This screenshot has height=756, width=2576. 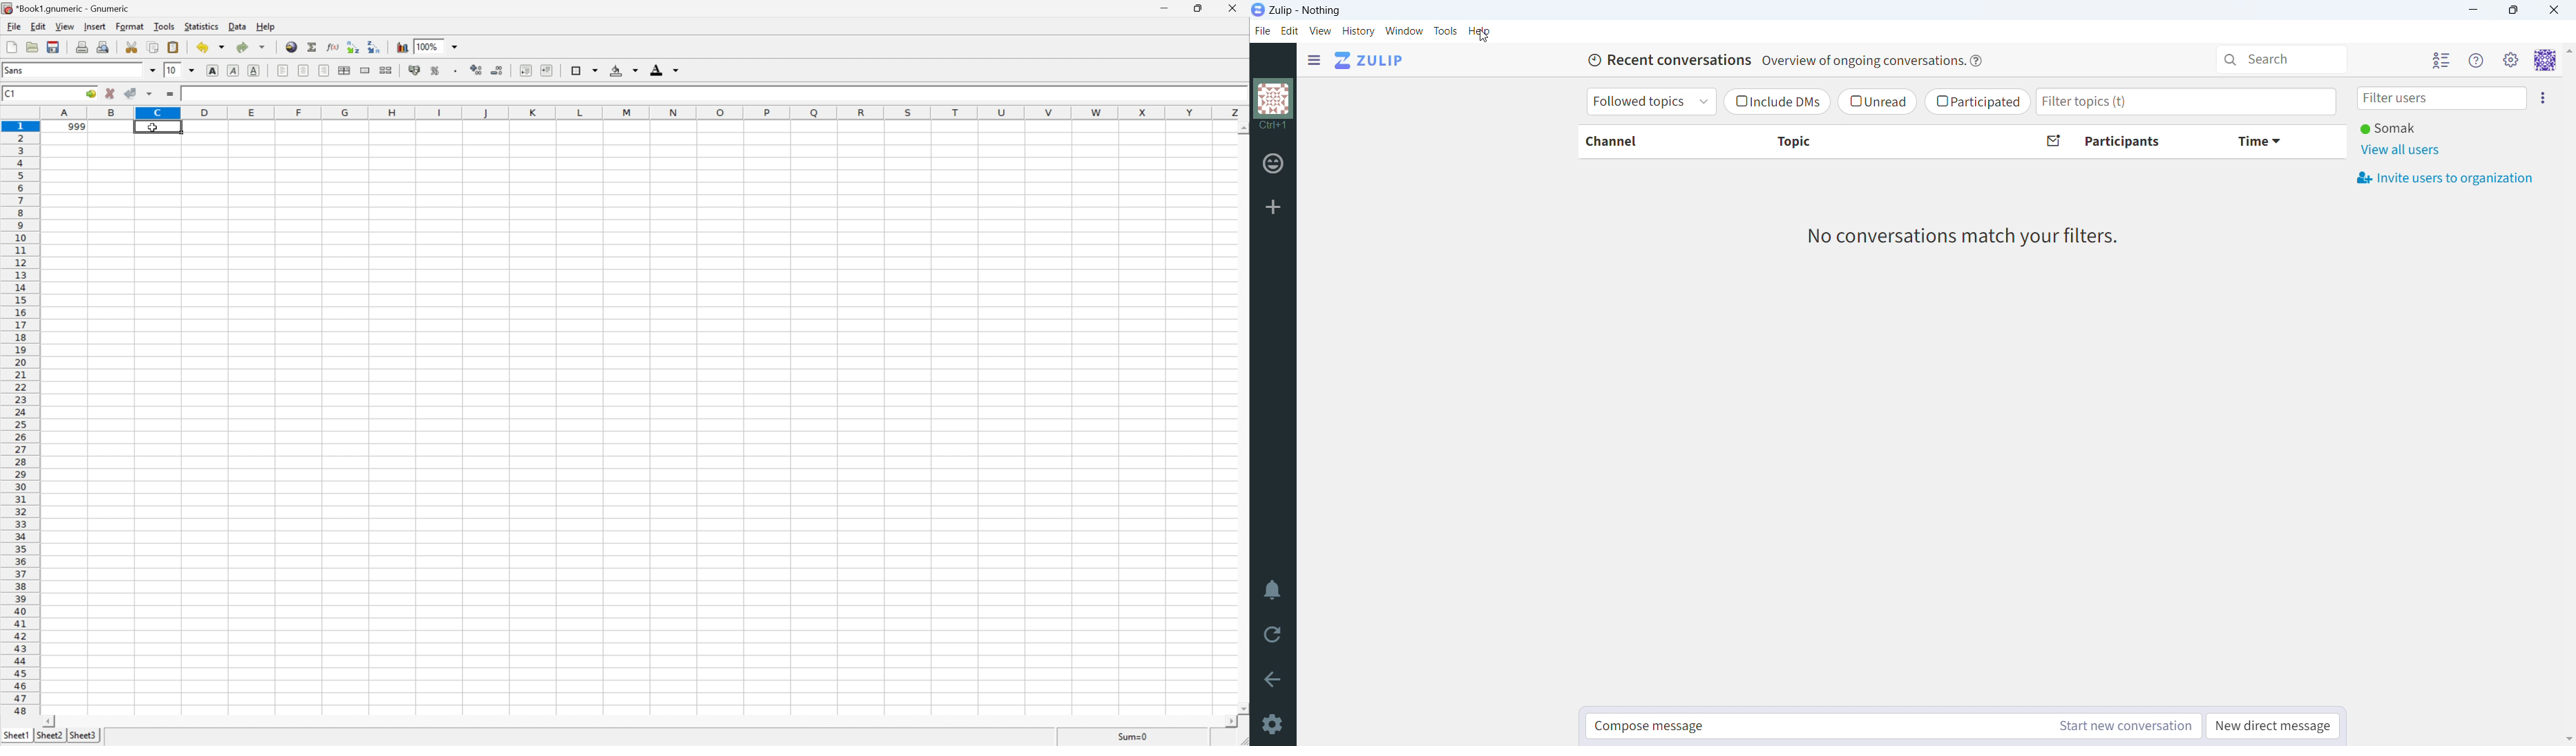 I want to click on cancel change, so click(x=111, y=93).